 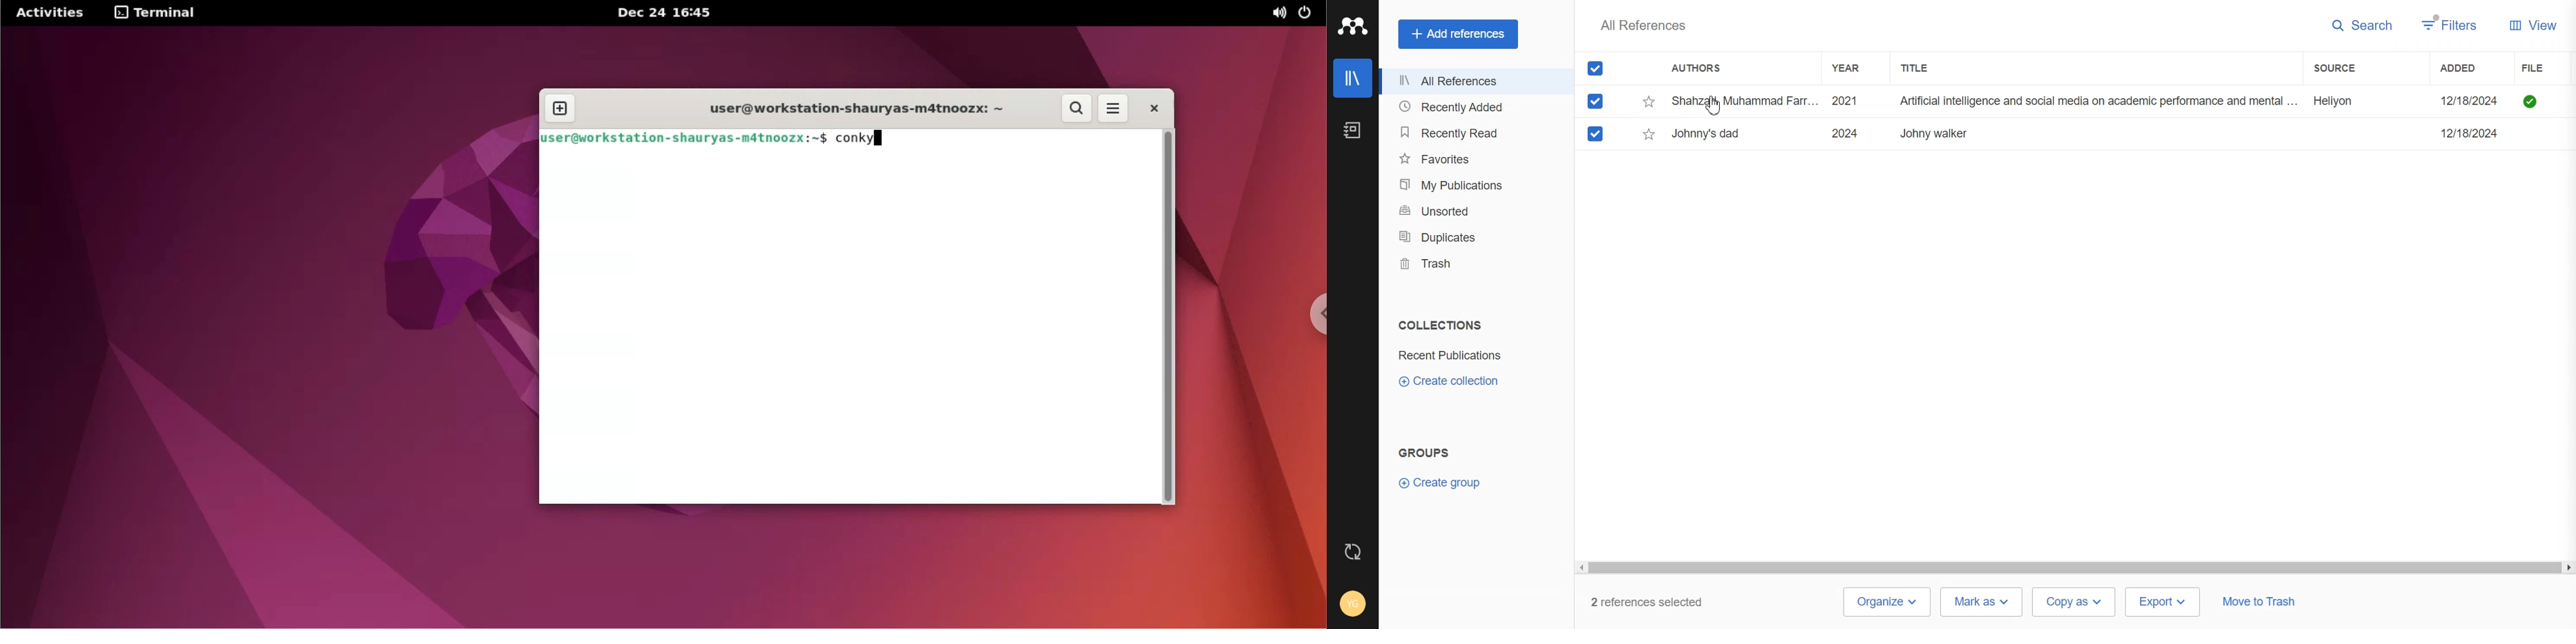 I want to click on View, so click(x=2534, y=24).